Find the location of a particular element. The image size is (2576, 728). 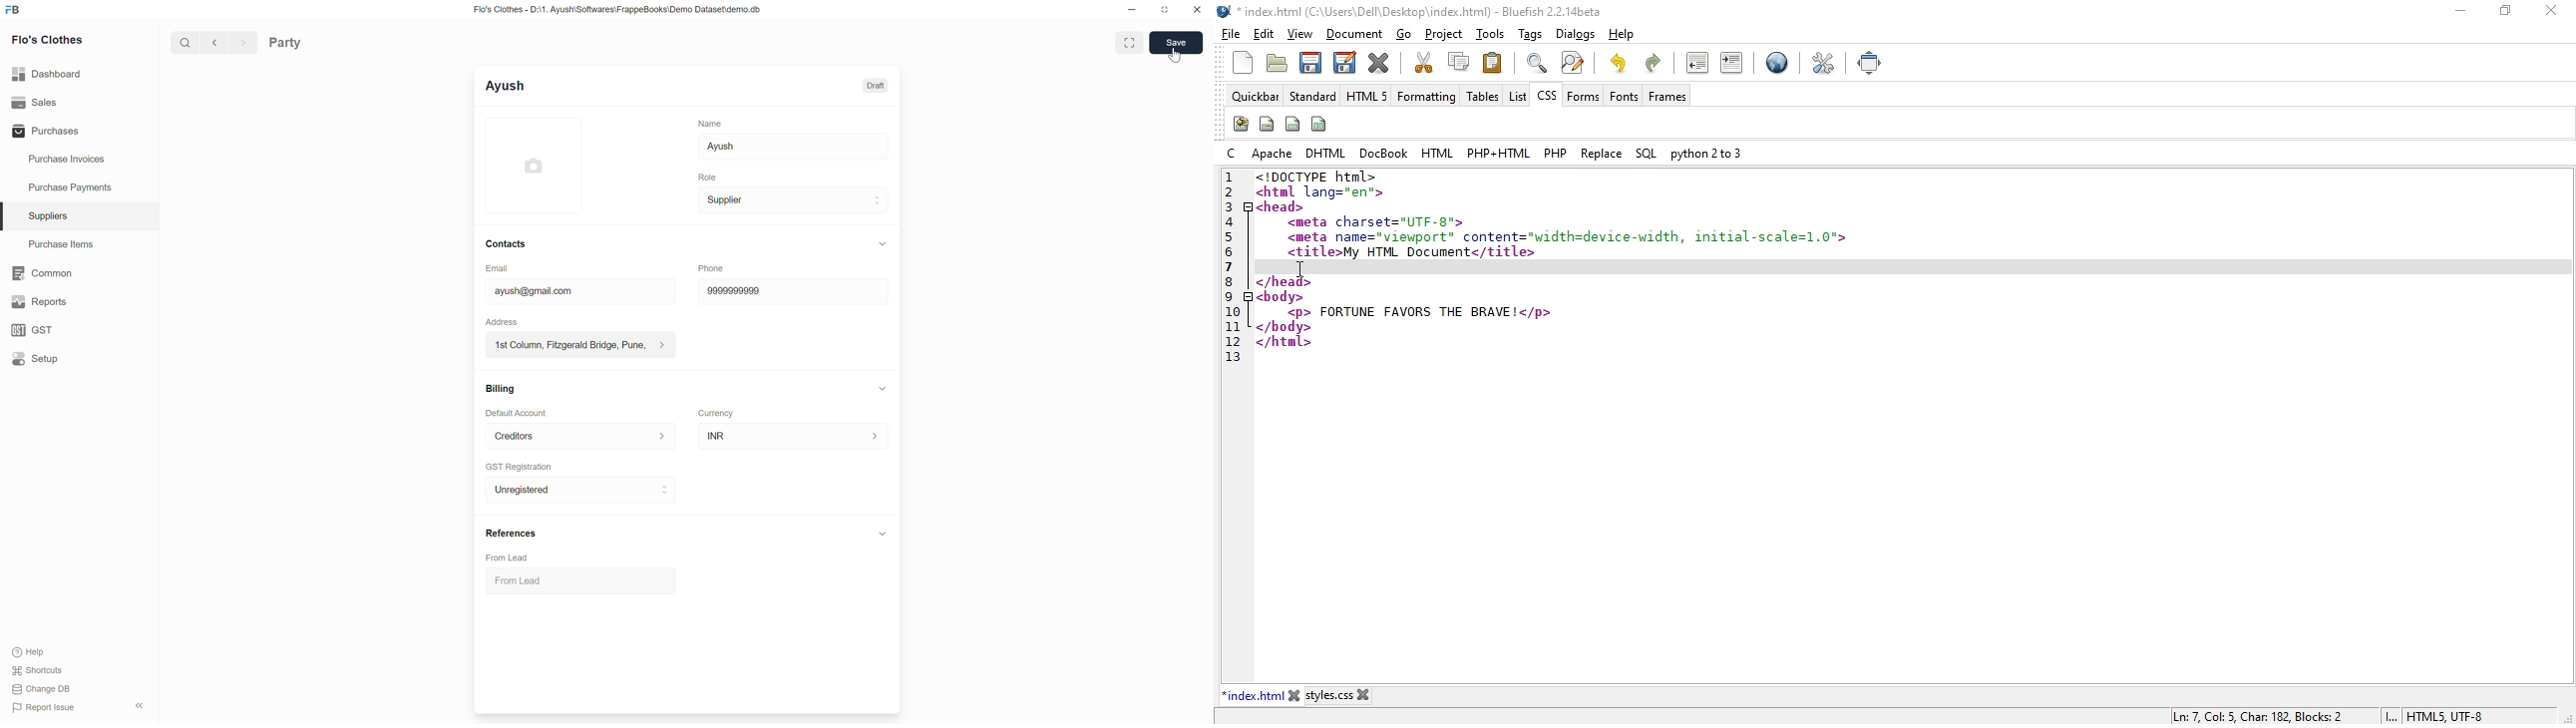

Name is located at coordinates (710, 123).